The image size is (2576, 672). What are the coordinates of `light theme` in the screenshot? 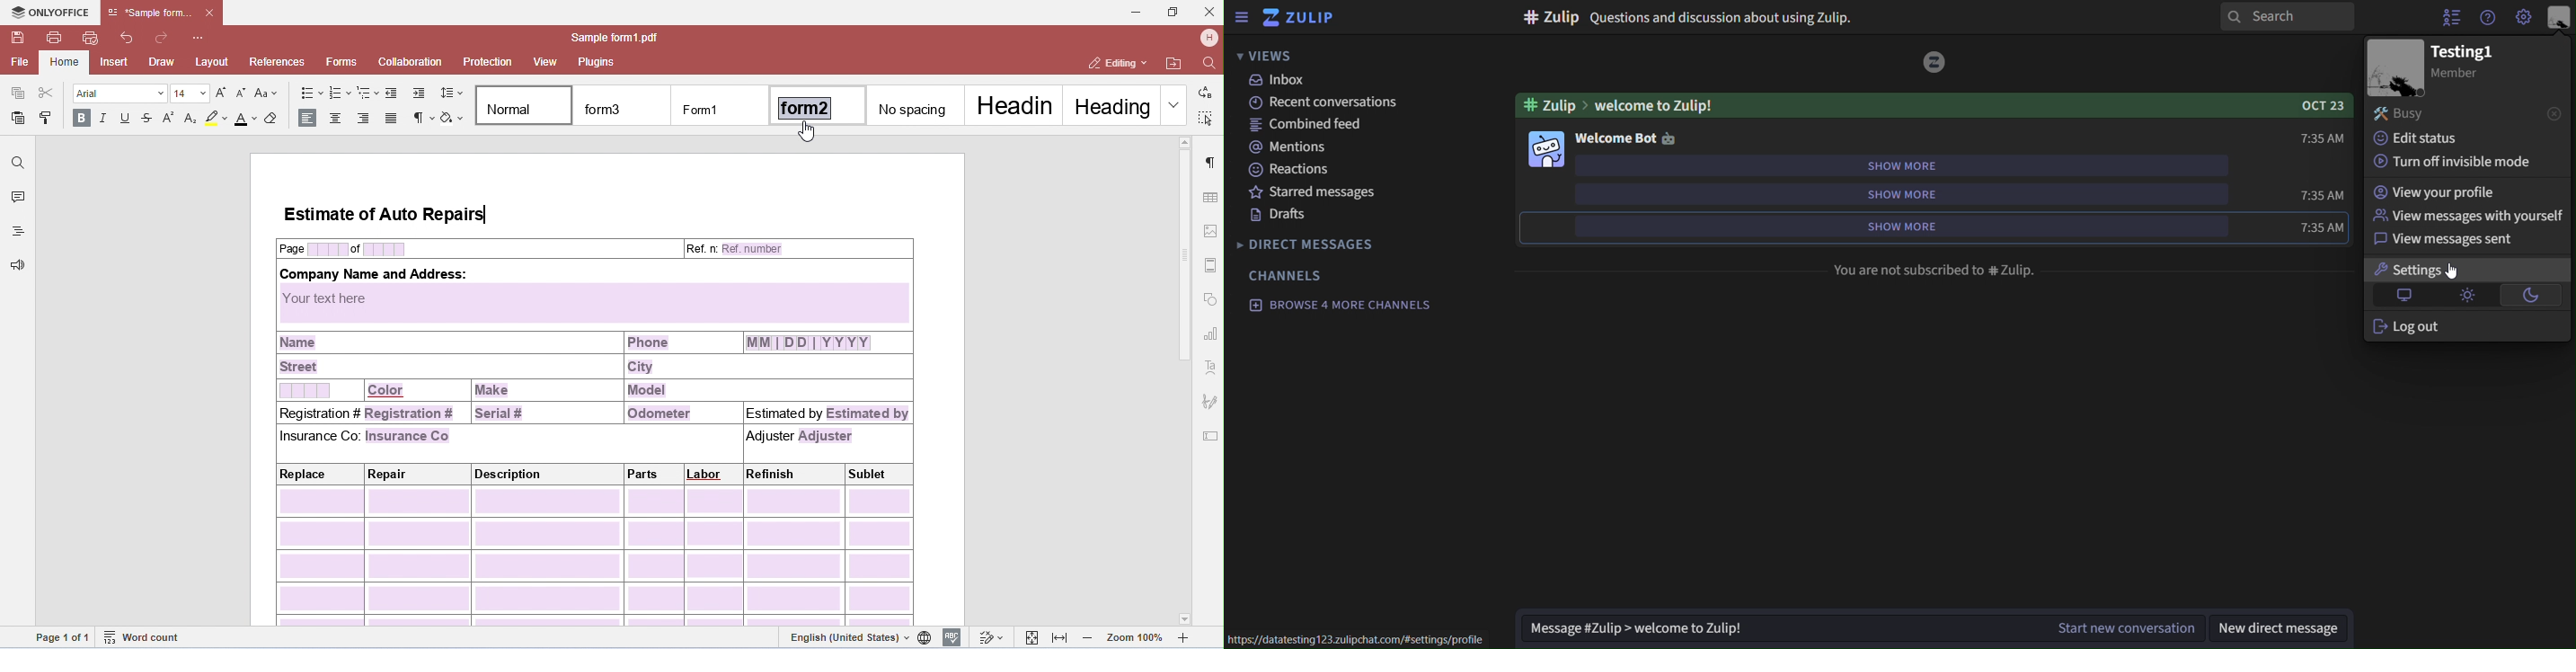 It's located at (2467, 296).